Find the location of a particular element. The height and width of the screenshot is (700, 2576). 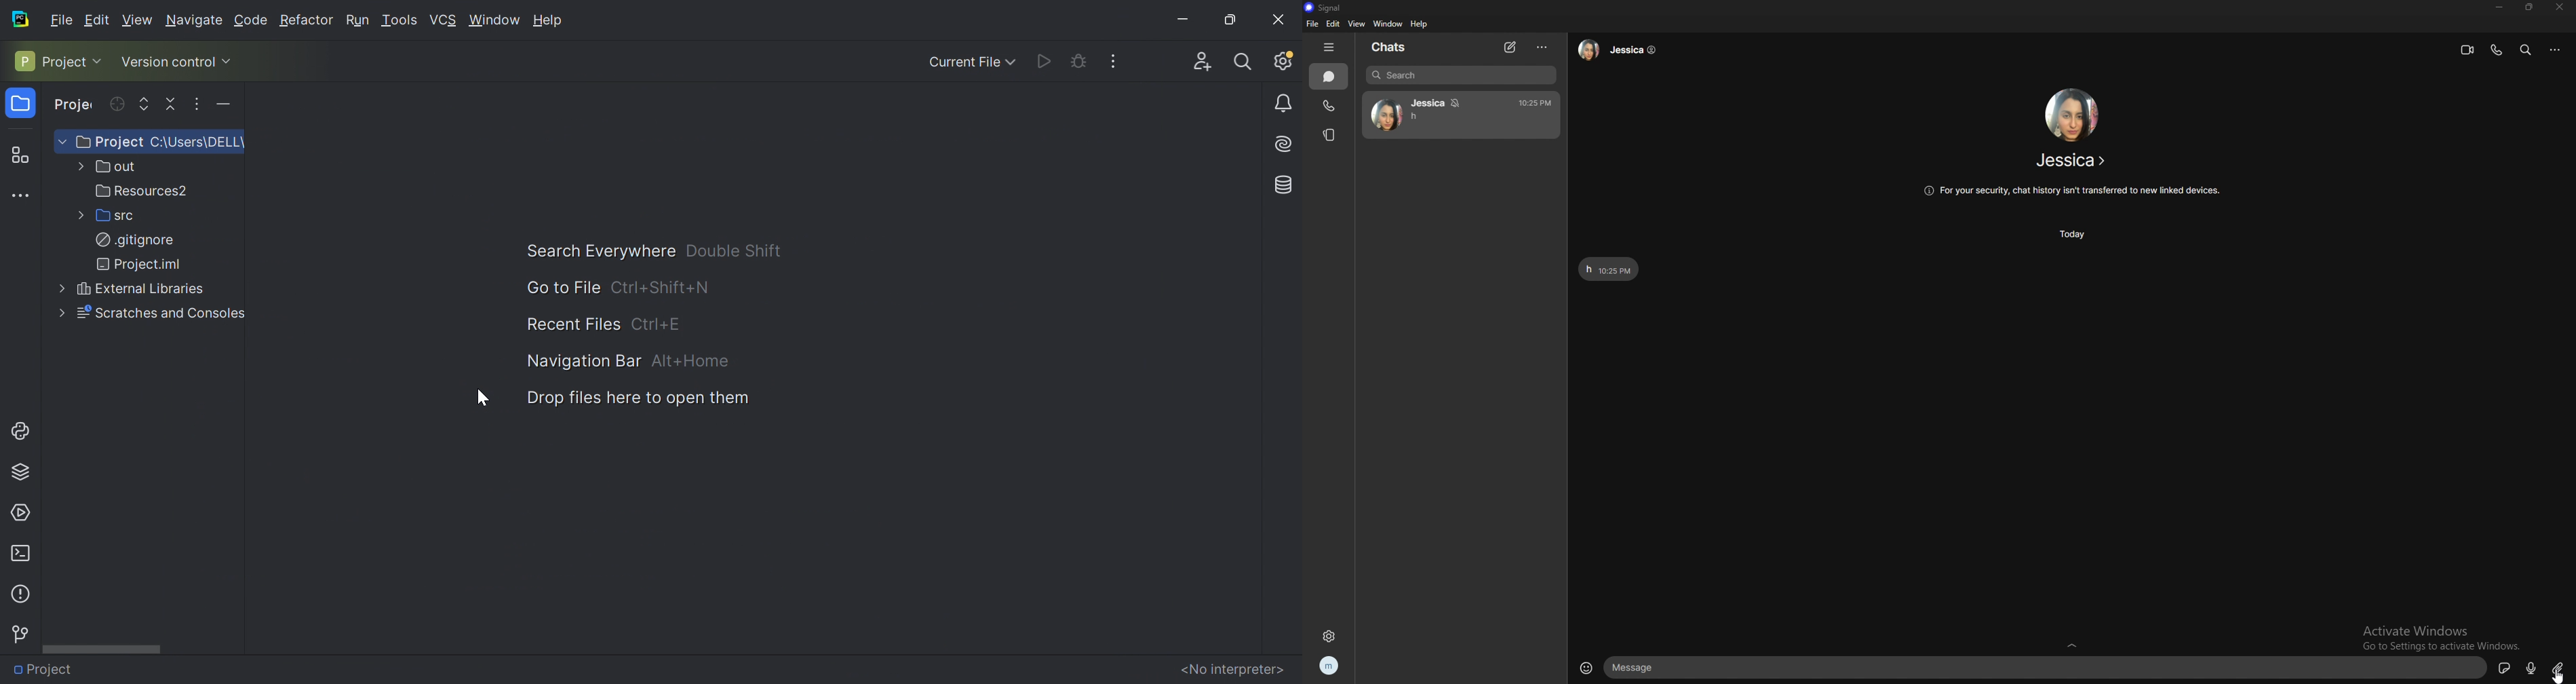

text is located at coordinates (1609, 268).